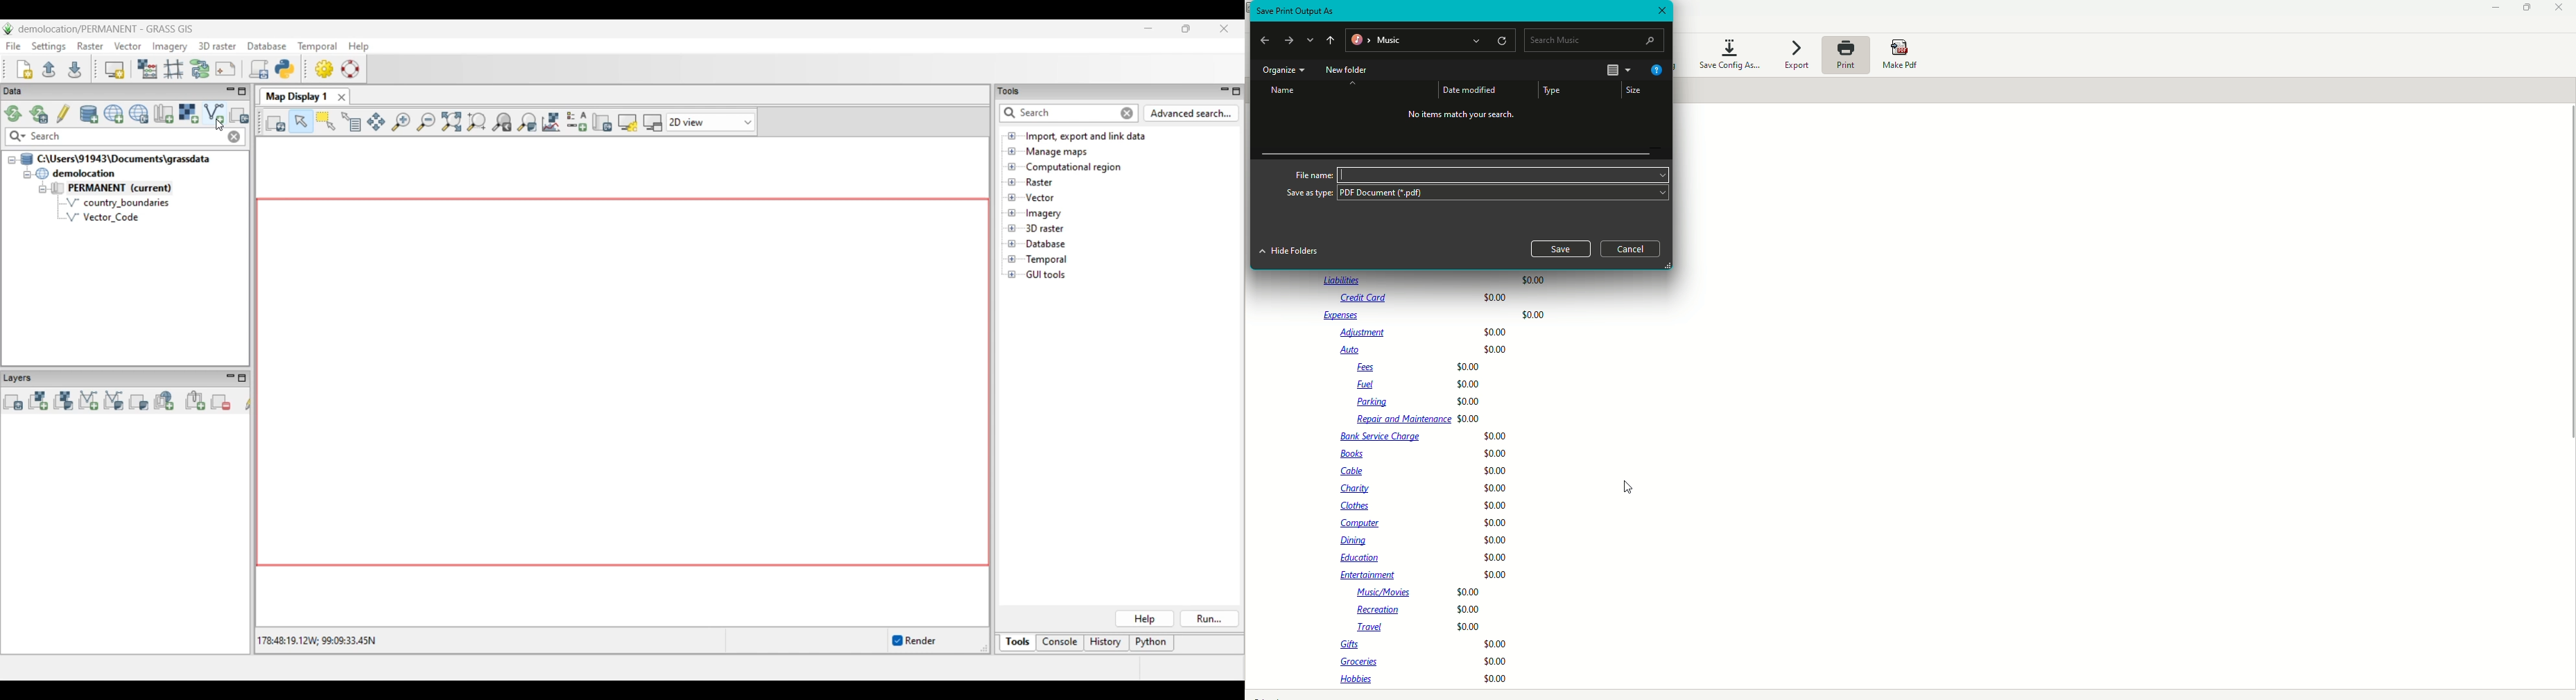  I want to click on File path, so click(1431, 42).